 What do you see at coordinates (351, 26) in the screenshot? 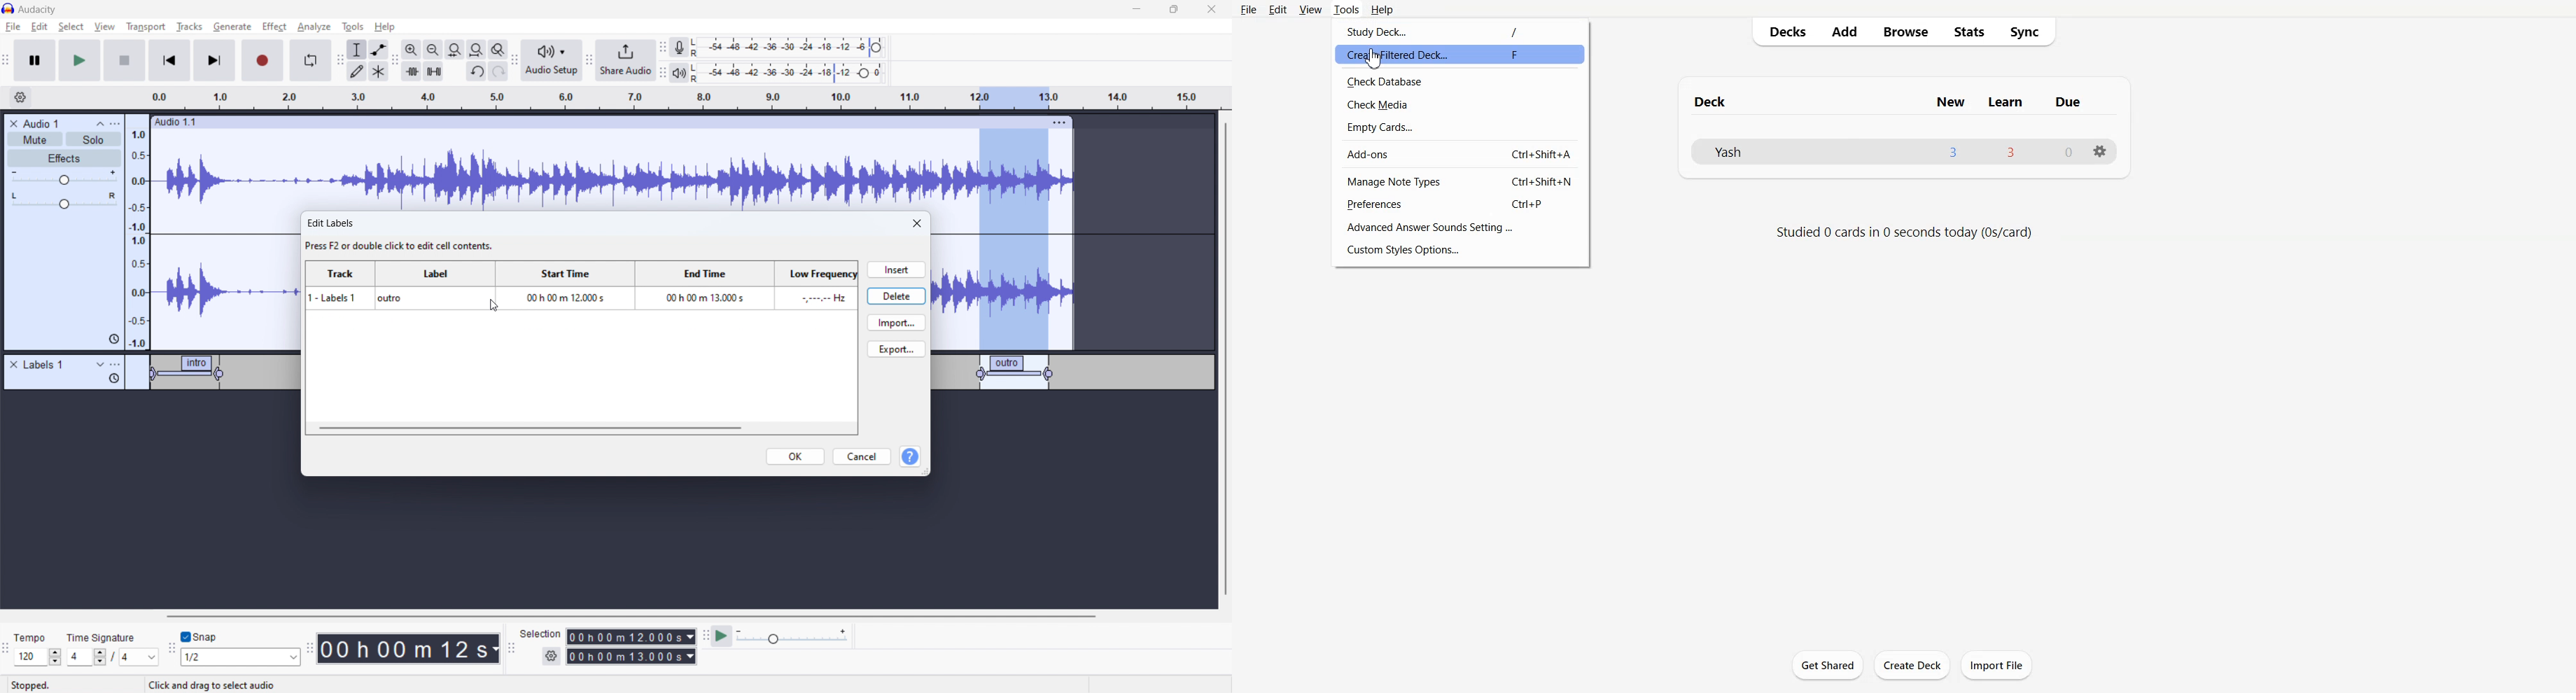
I see `tools` at bounding box center [351, 26].